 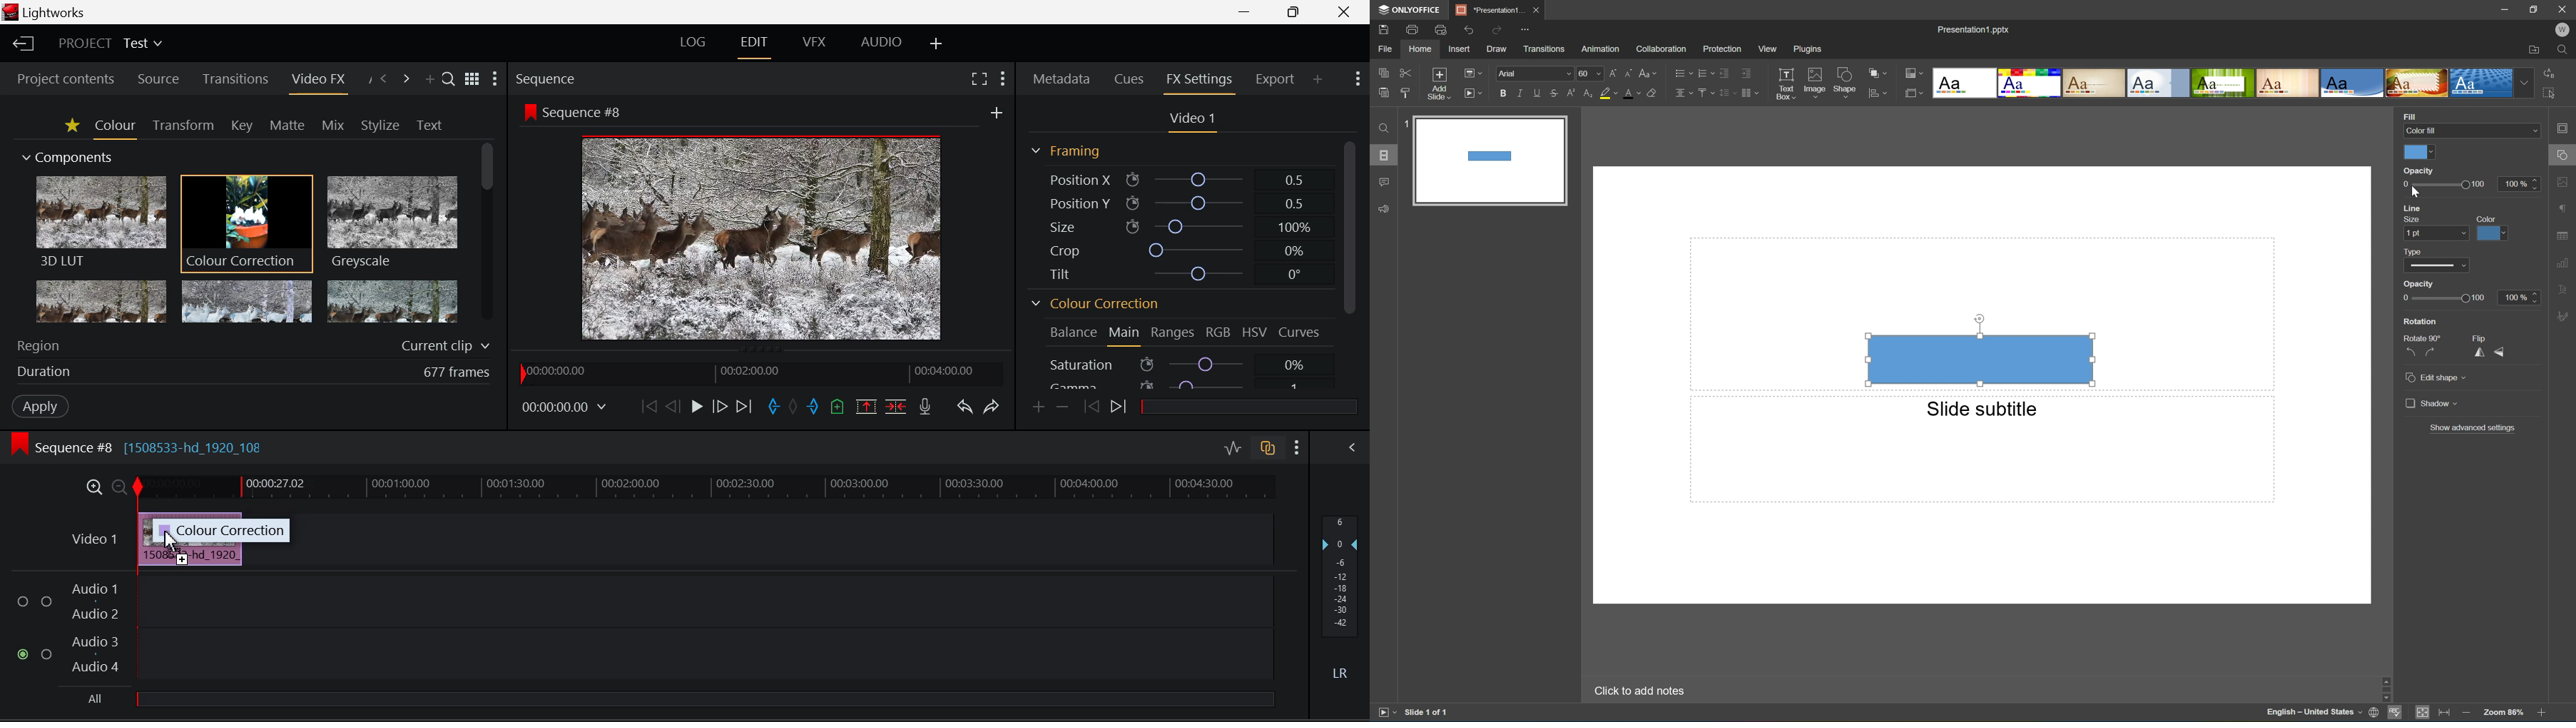 What do you see at coordinates (2564, 263) in the screenshot?
I see `chart settings` at bounding box center [2564, 263].